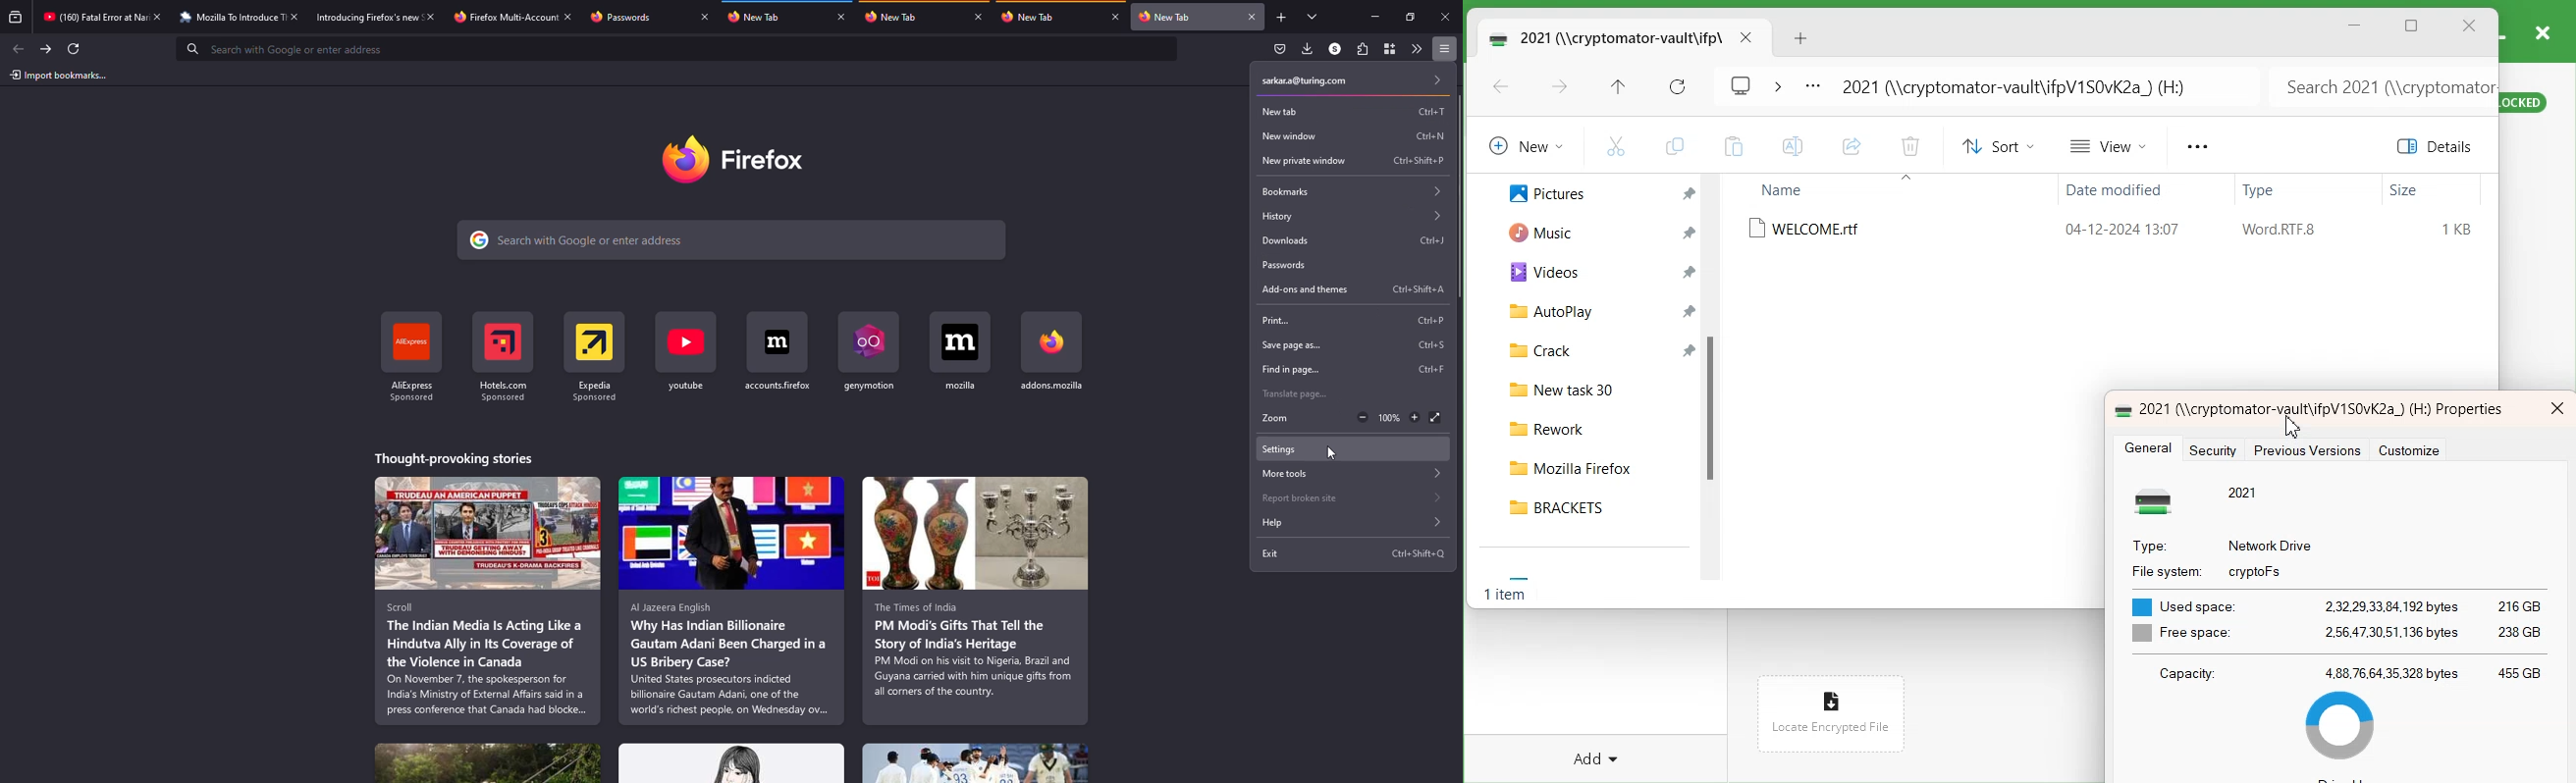  I want to click on full screen, so click(1437, 417).